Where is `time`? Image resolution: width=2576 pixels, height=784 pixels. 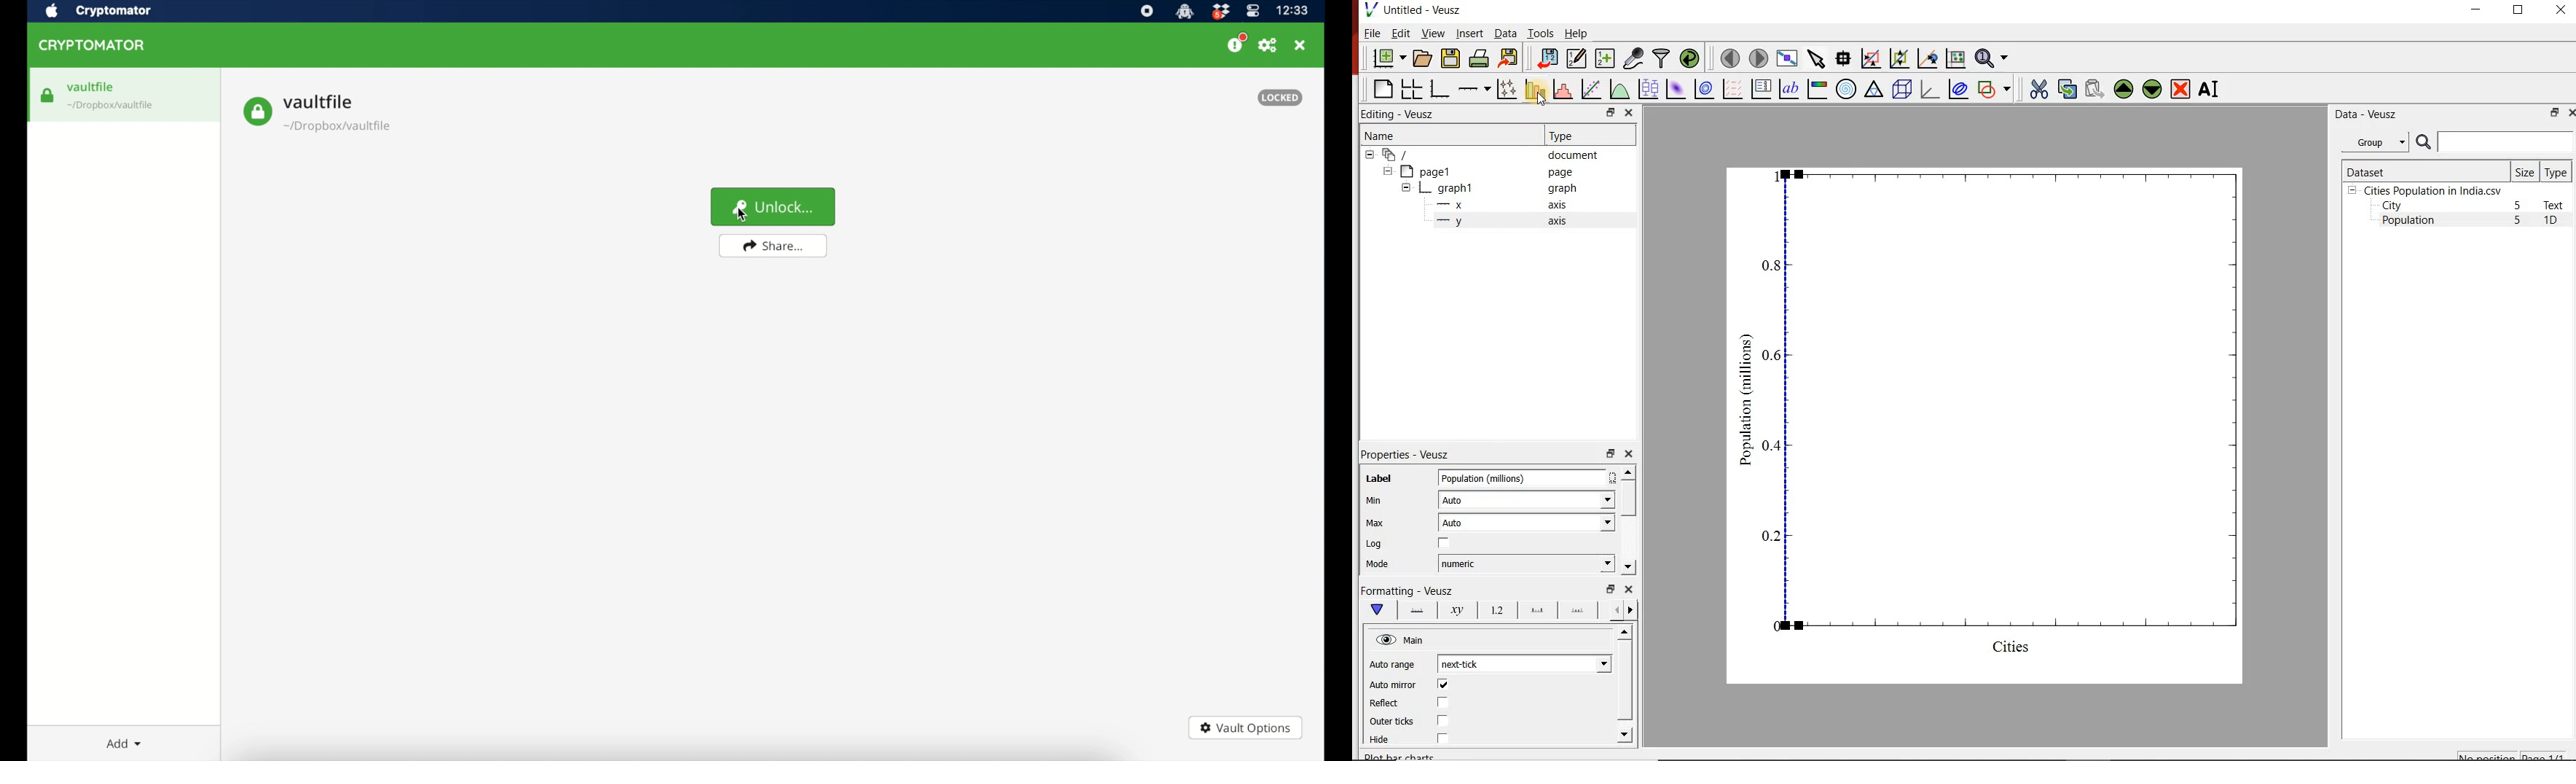 time is located at coordinates (1294, 11).